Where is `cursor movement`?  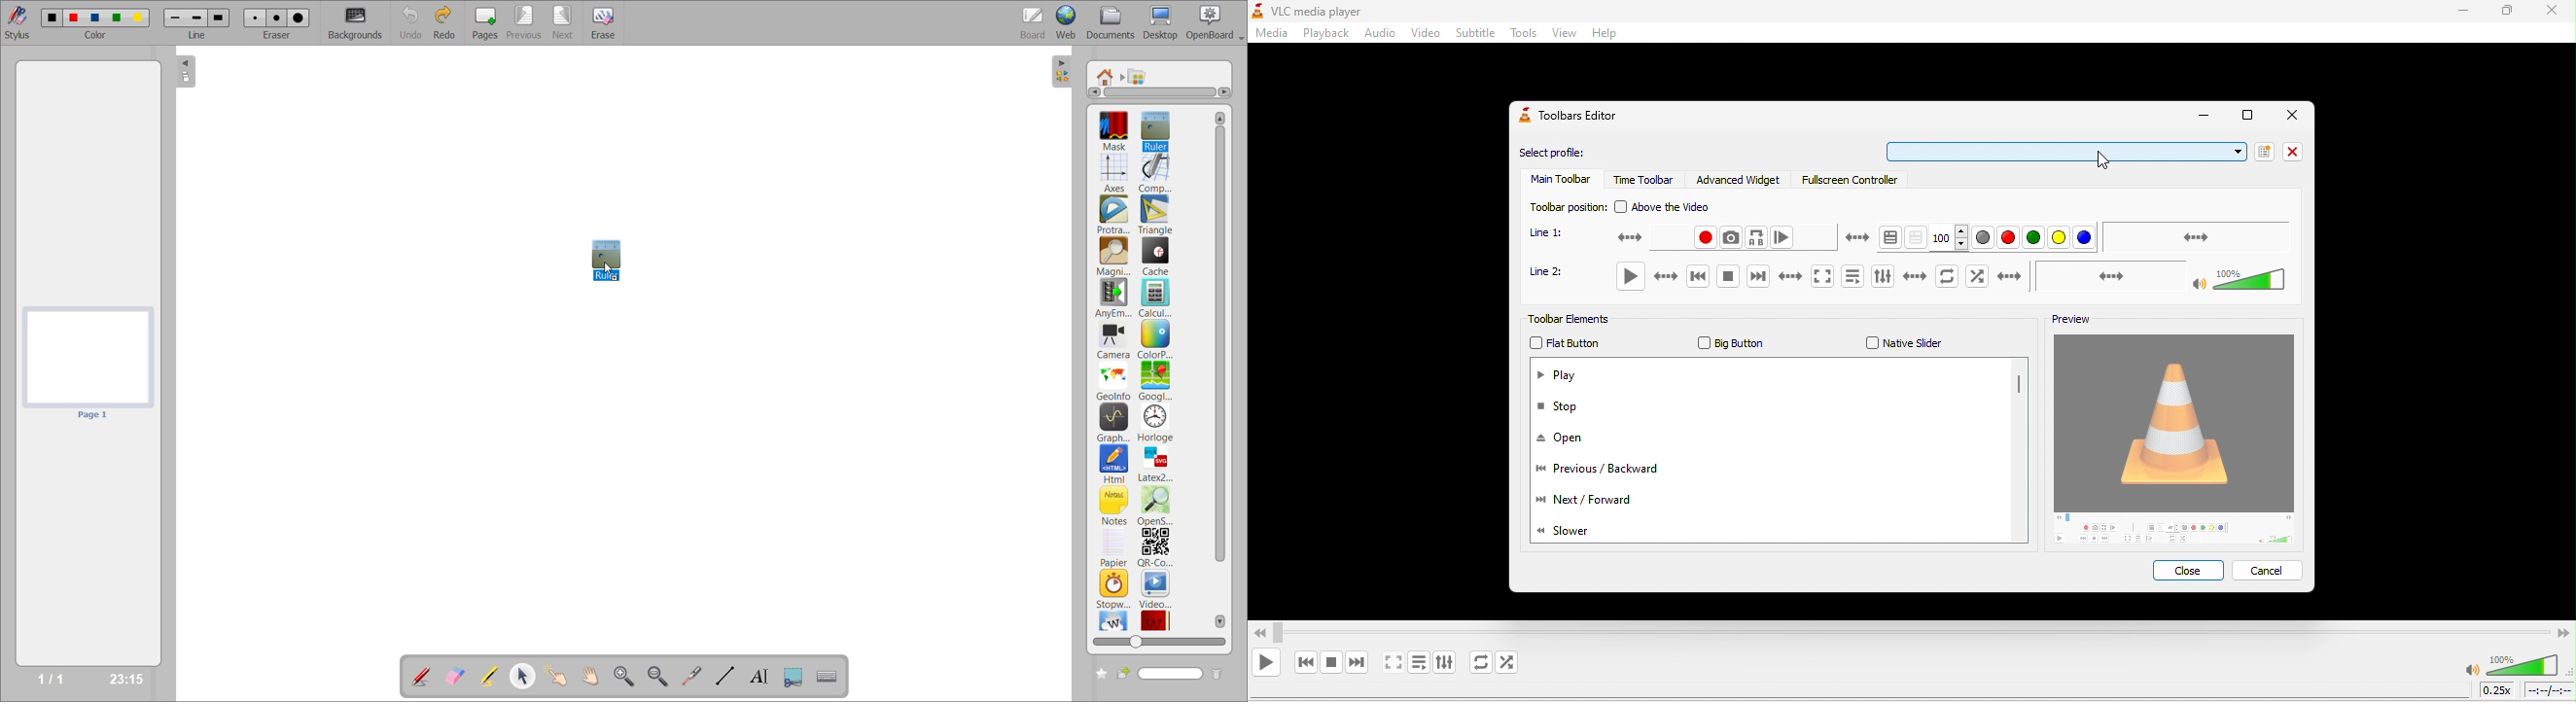
cursor movement is located at coordinates (2104, 161).